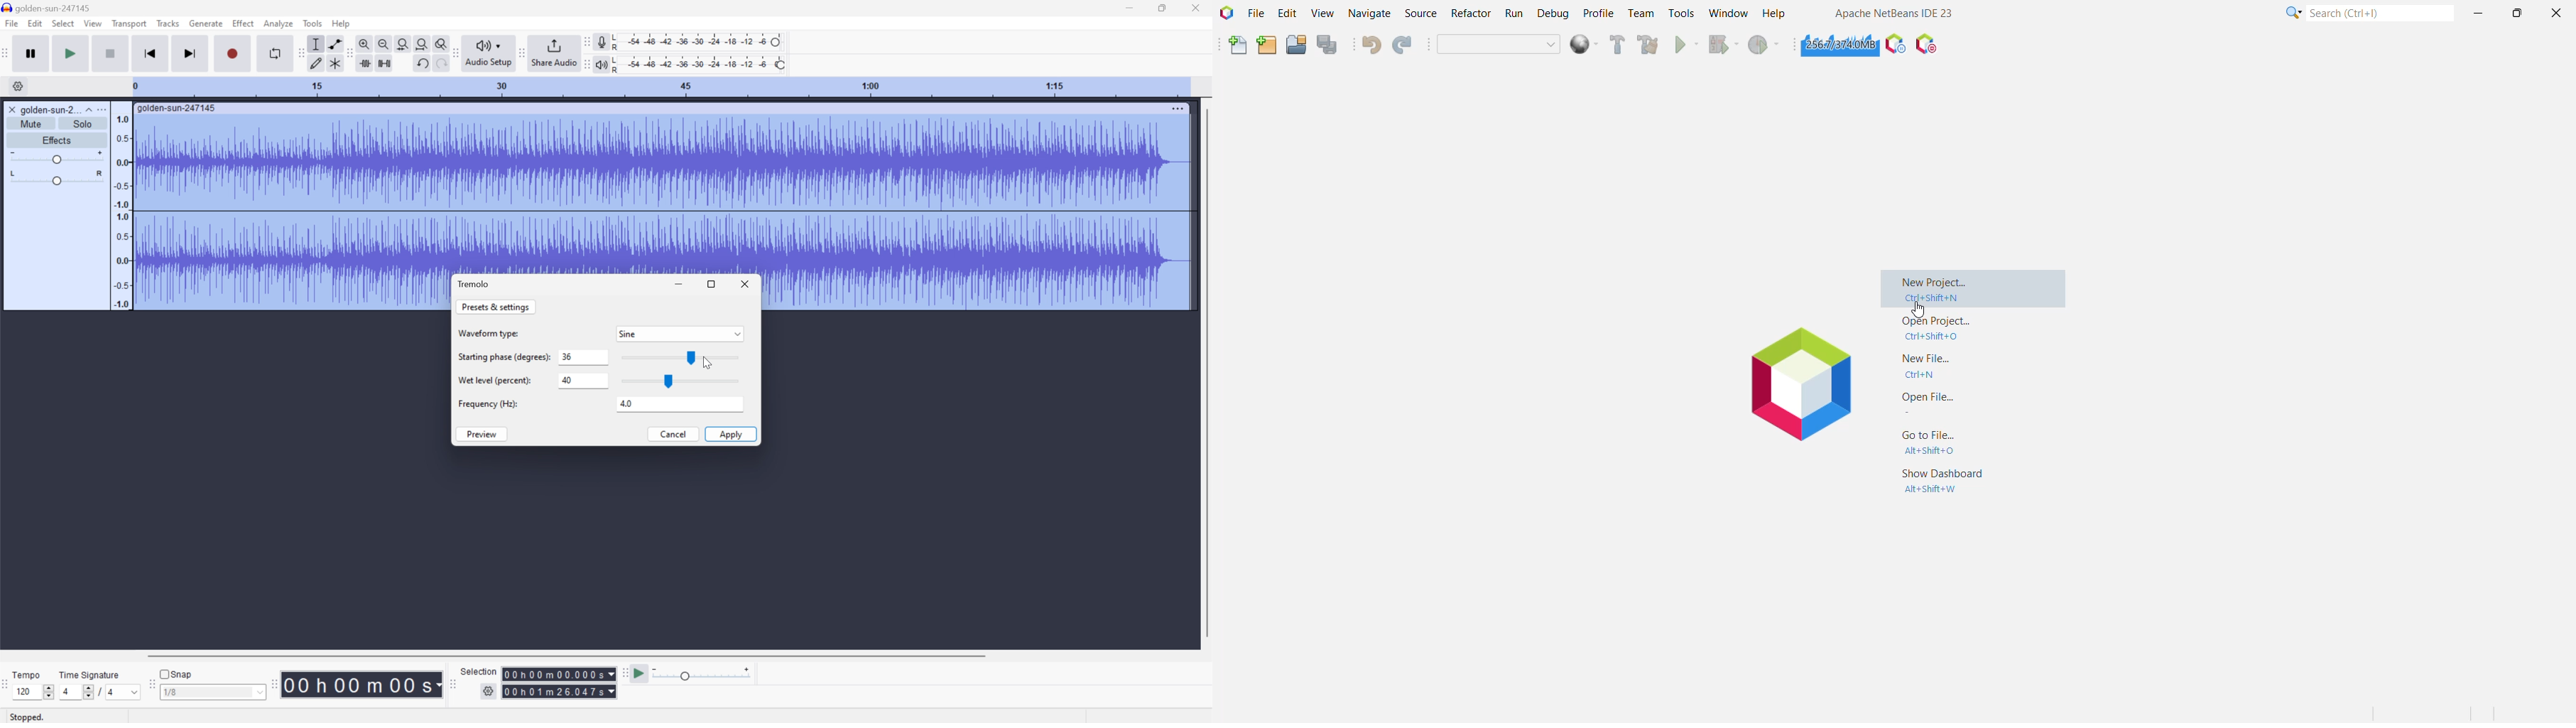 The image size is (2576, 728). What do you see at coordinates (1176, 108) in the screenshot?
I see `More` at bounding box center [1176, 108].